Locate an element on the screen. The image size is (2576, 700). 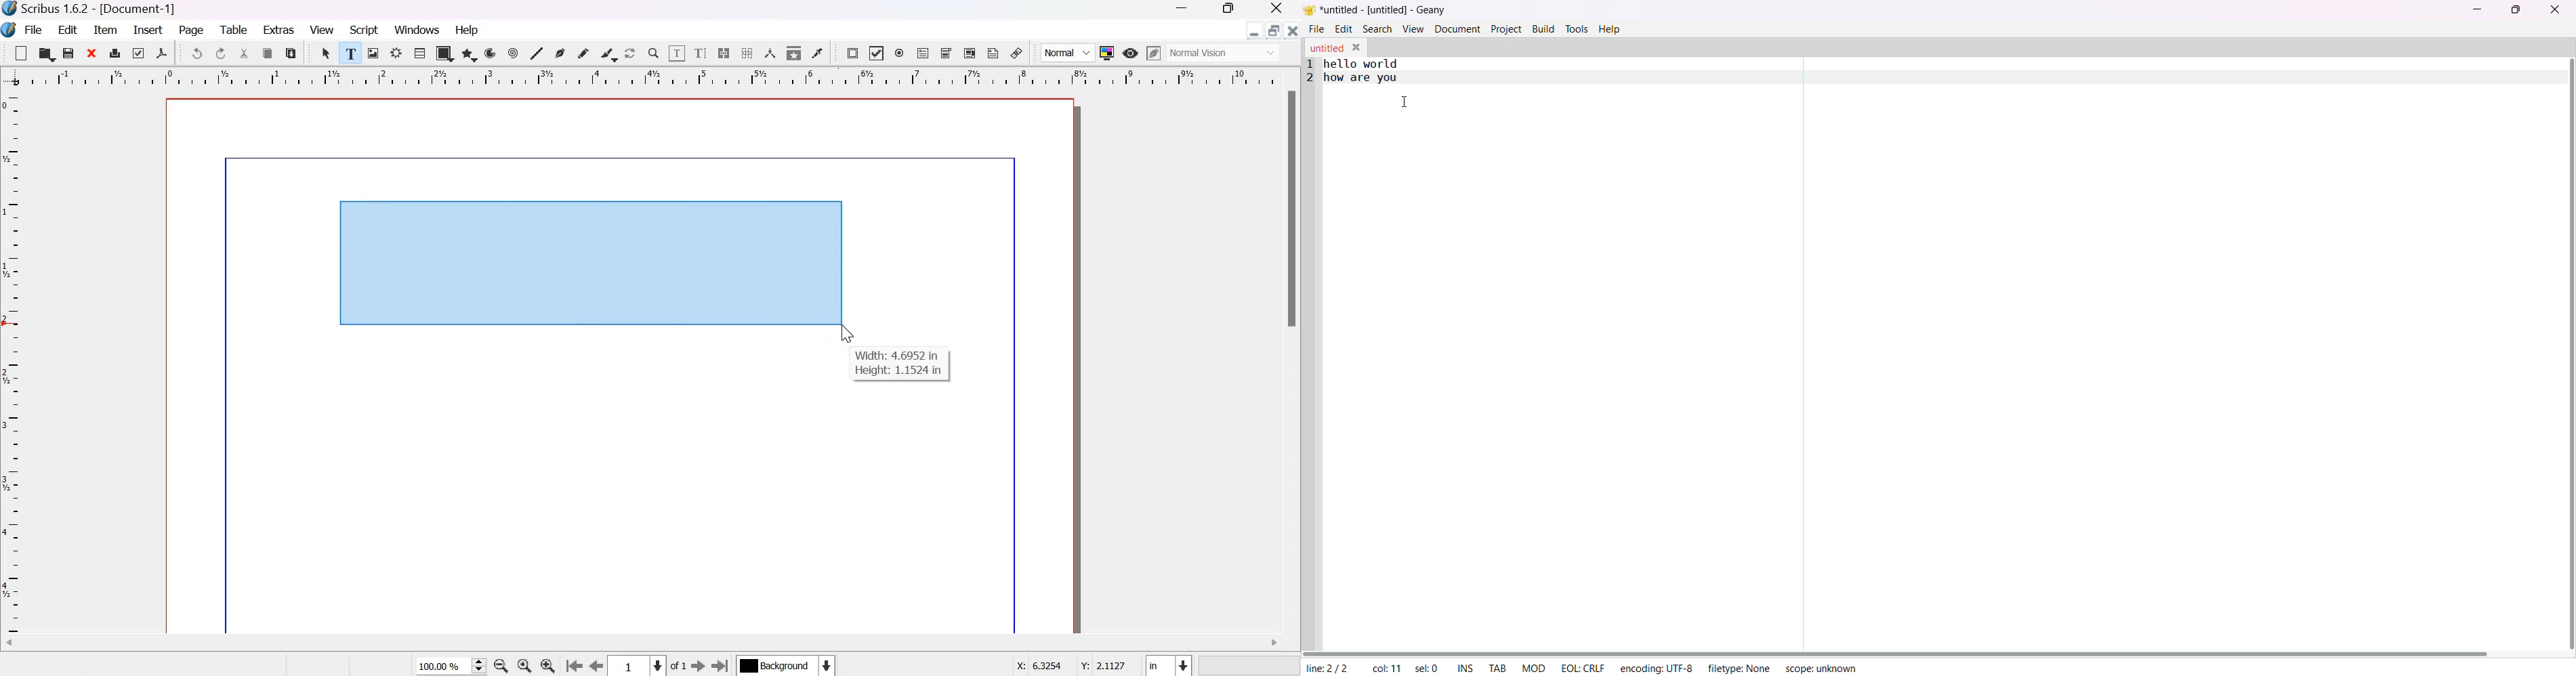
paste is located at coordinates (291, 53).